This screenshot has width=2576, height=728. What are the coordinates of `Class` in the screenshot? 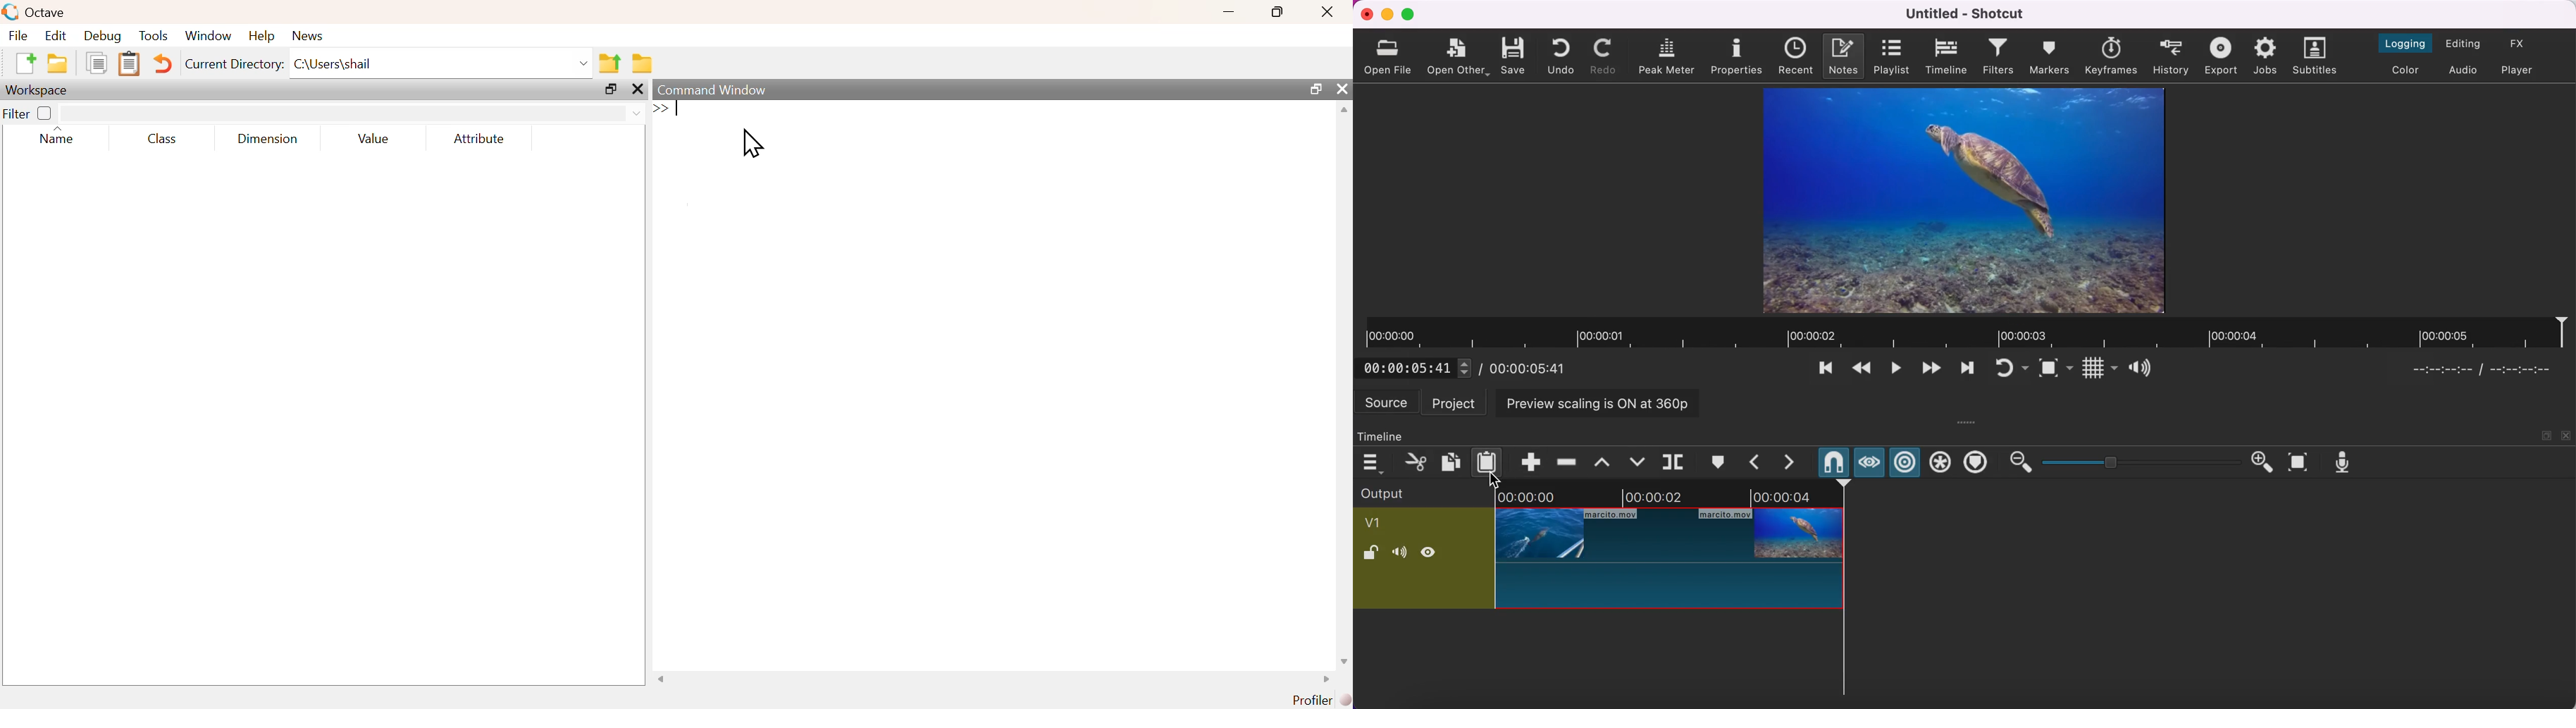 It's located at (159, 140).